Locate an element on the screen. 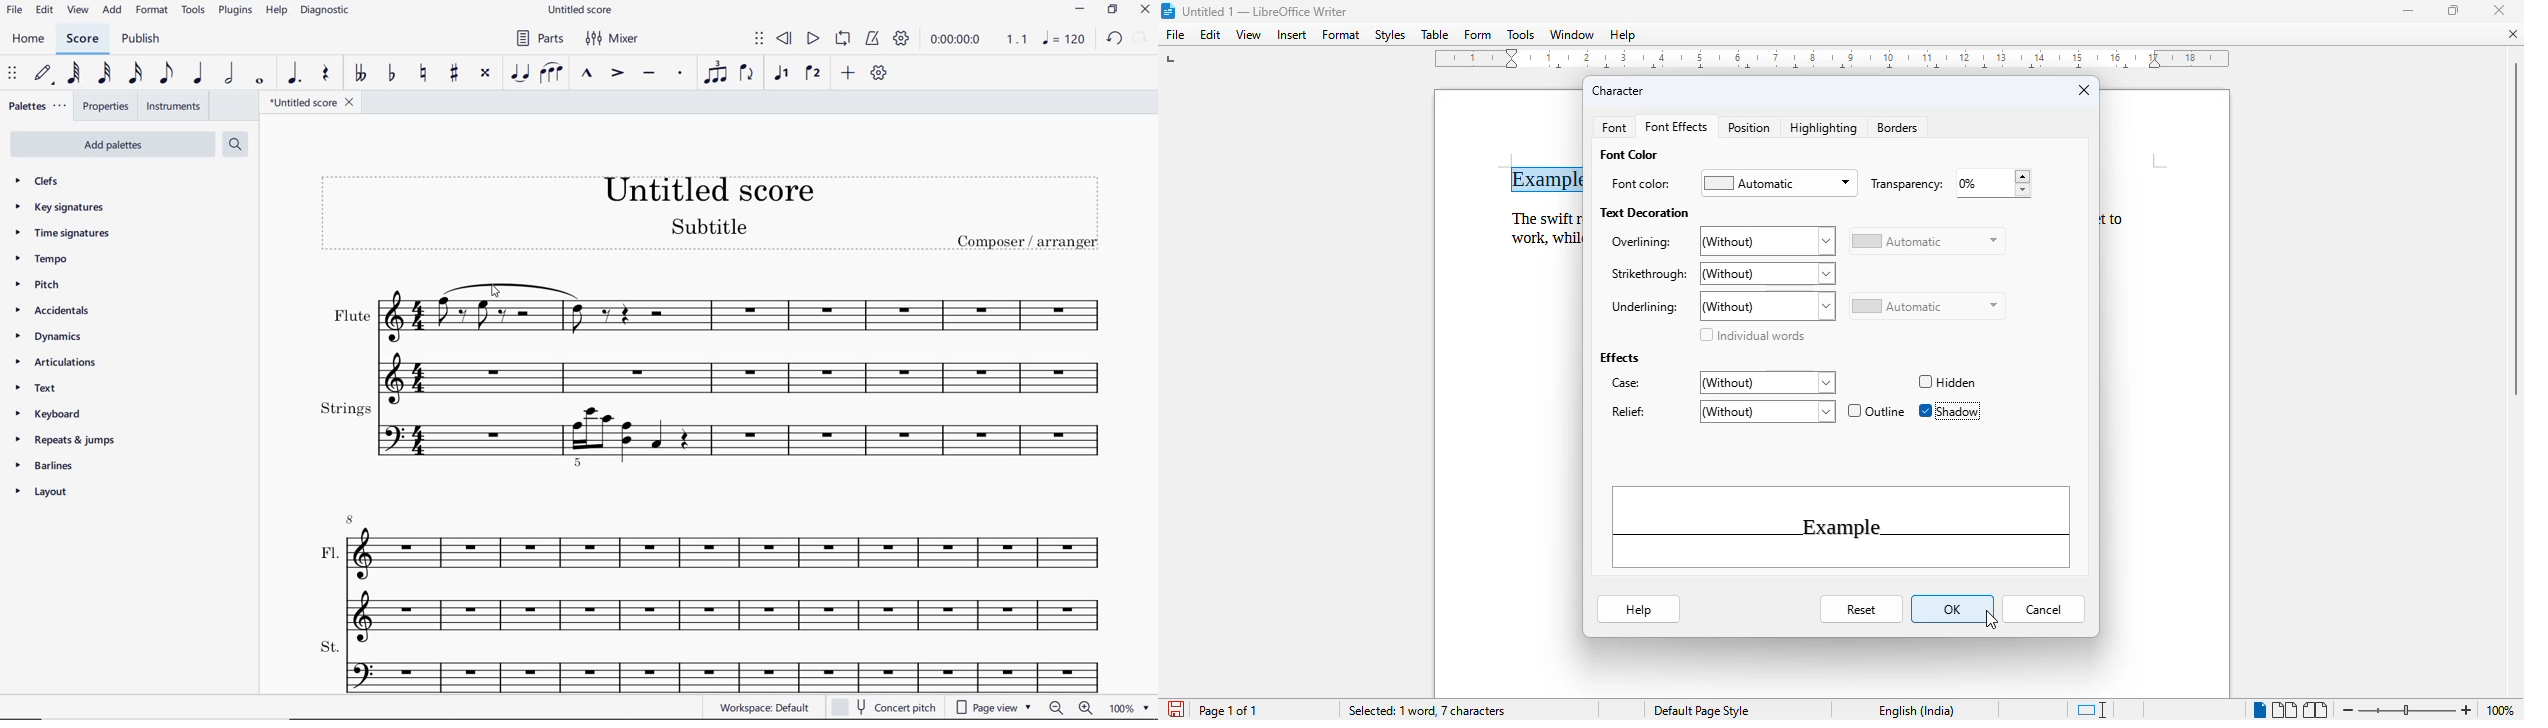 This screenshot has width=2548, height=728. tools is located at coordinates (194, 10).